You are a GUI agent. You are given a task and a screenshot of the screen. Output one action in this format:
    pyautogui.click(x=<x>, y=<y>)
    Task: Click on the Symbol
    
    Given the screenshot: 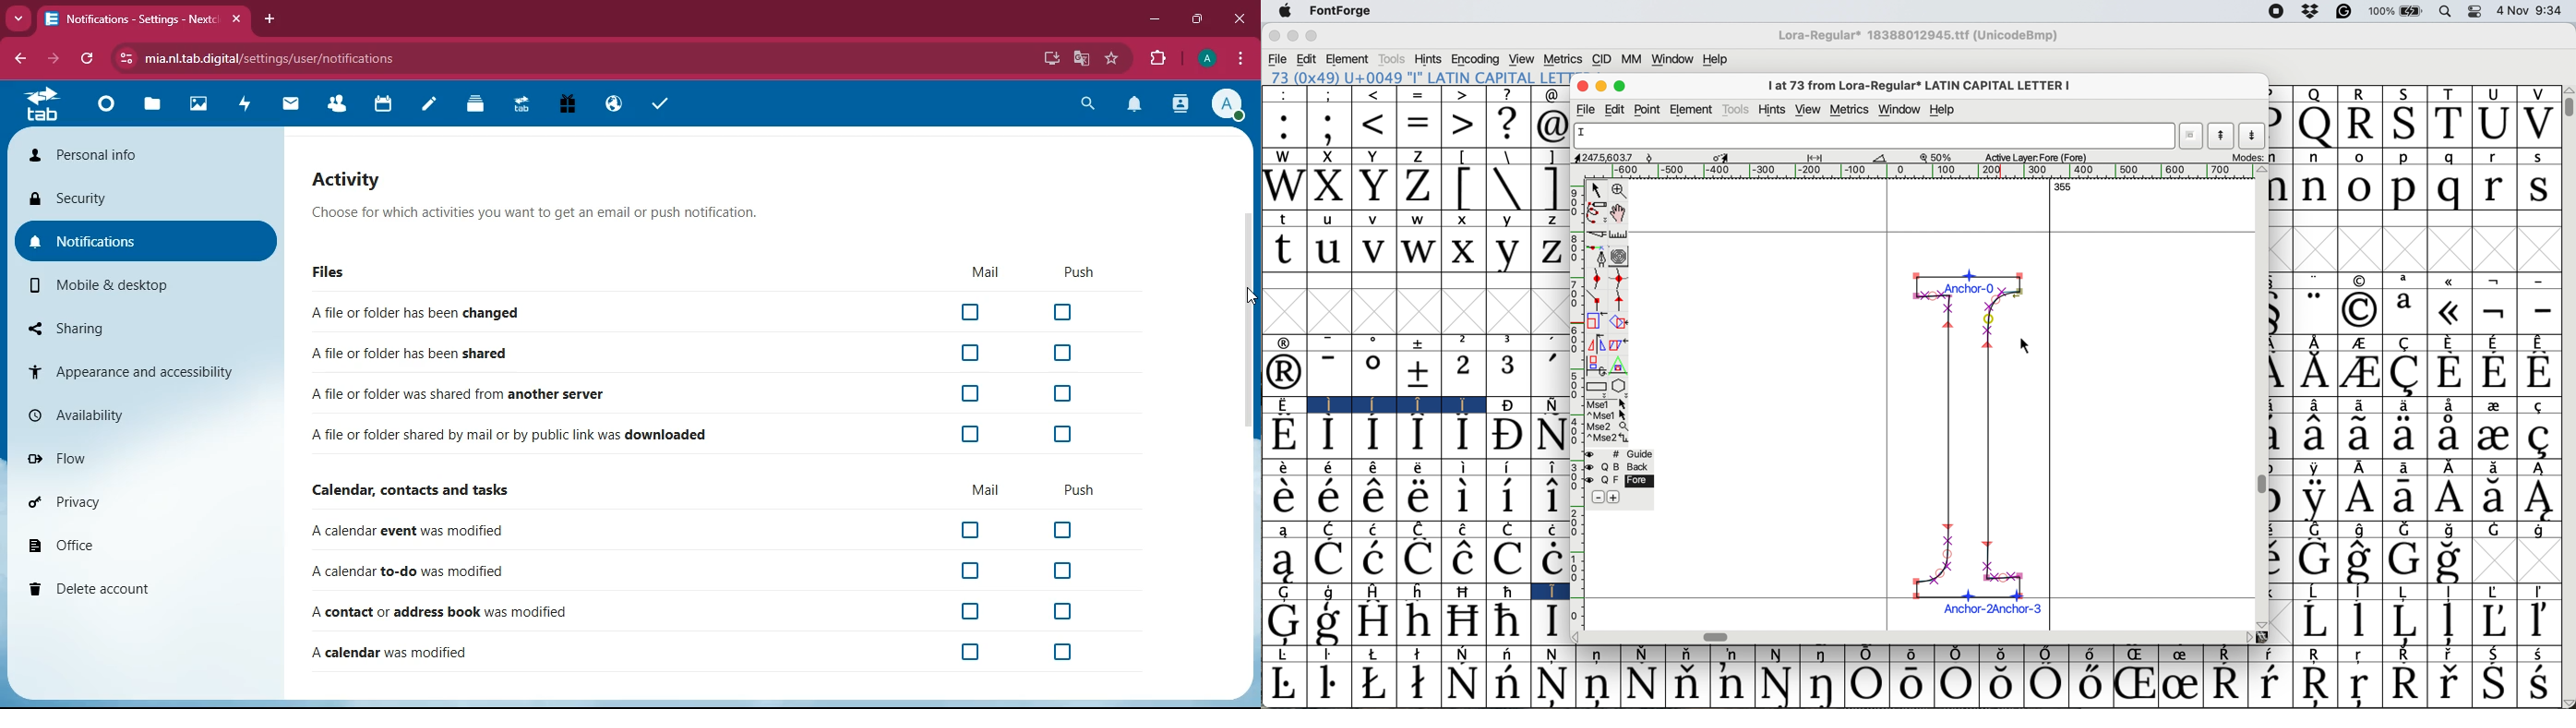 What is the action you would take?
    pyautogui.click(x=2494, y=685)
    